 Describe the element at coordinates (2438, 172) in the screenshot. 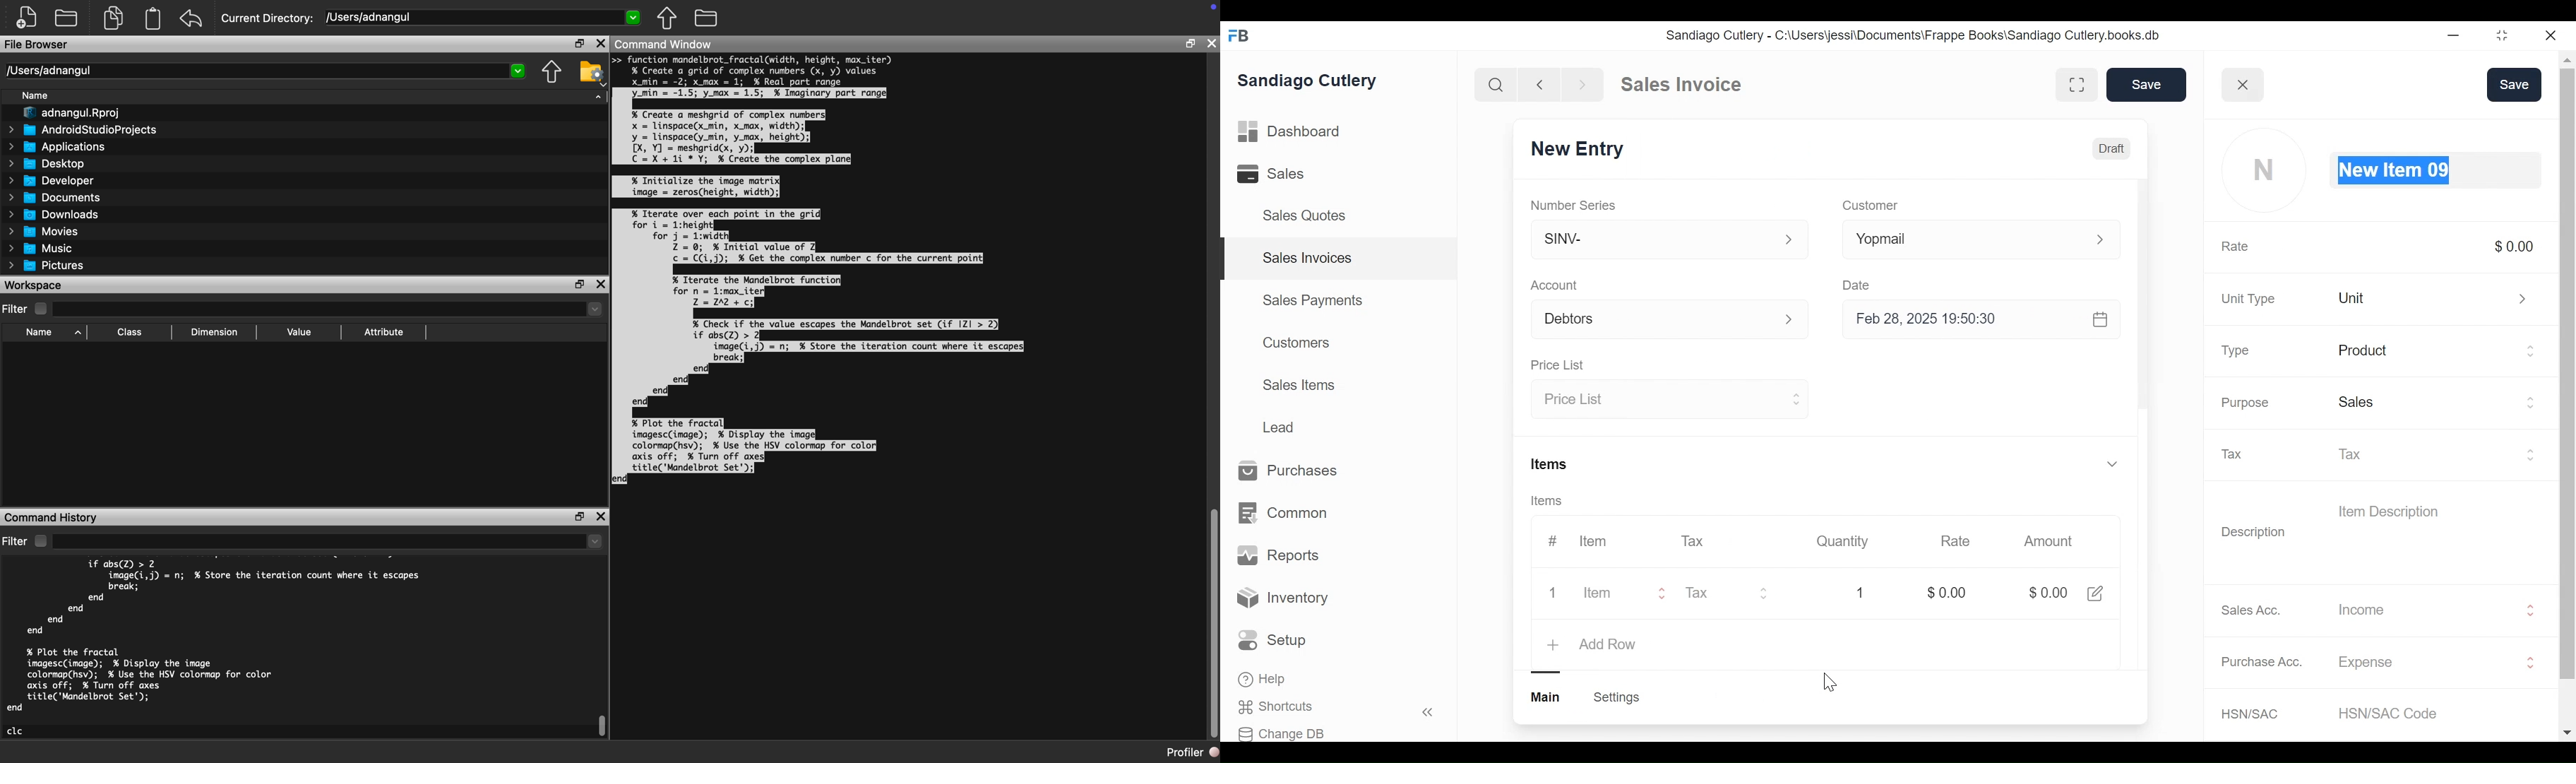

I see `New Item 09` at that location.